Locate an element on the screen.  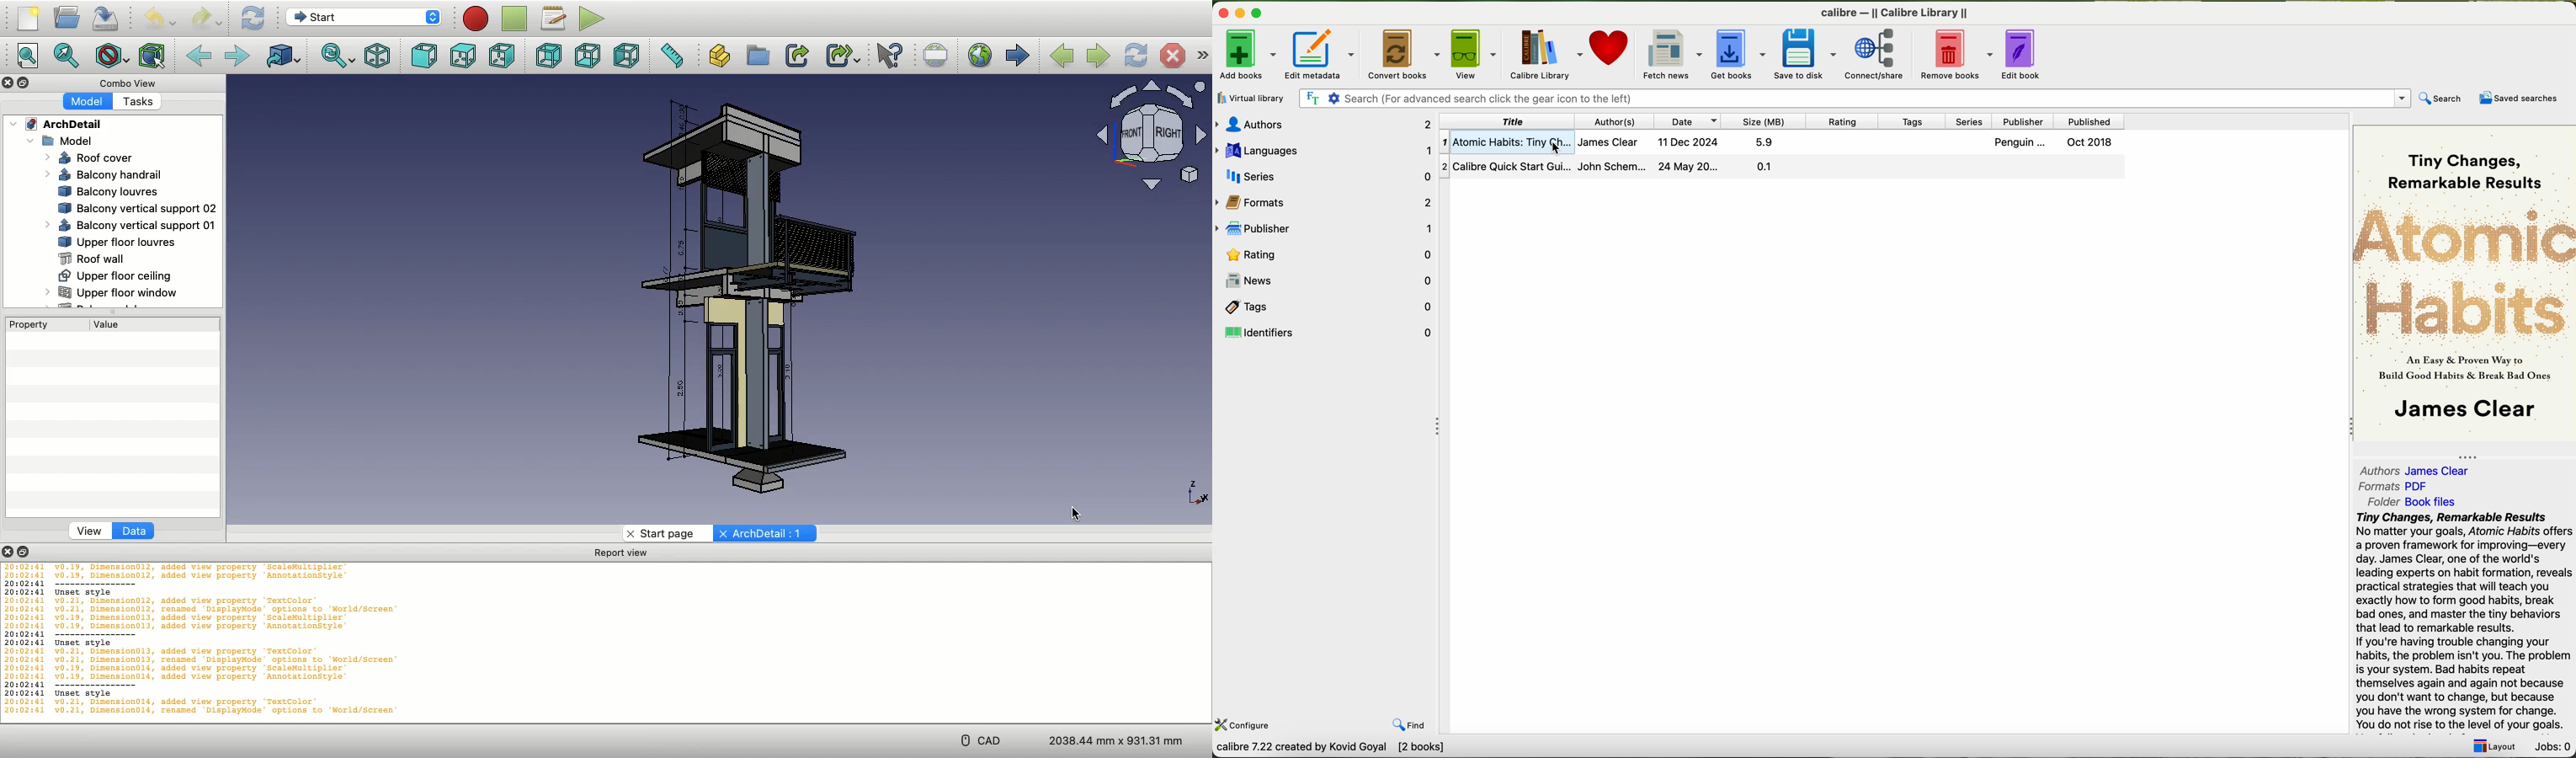
Fit all is located at coordinates (30, 56).